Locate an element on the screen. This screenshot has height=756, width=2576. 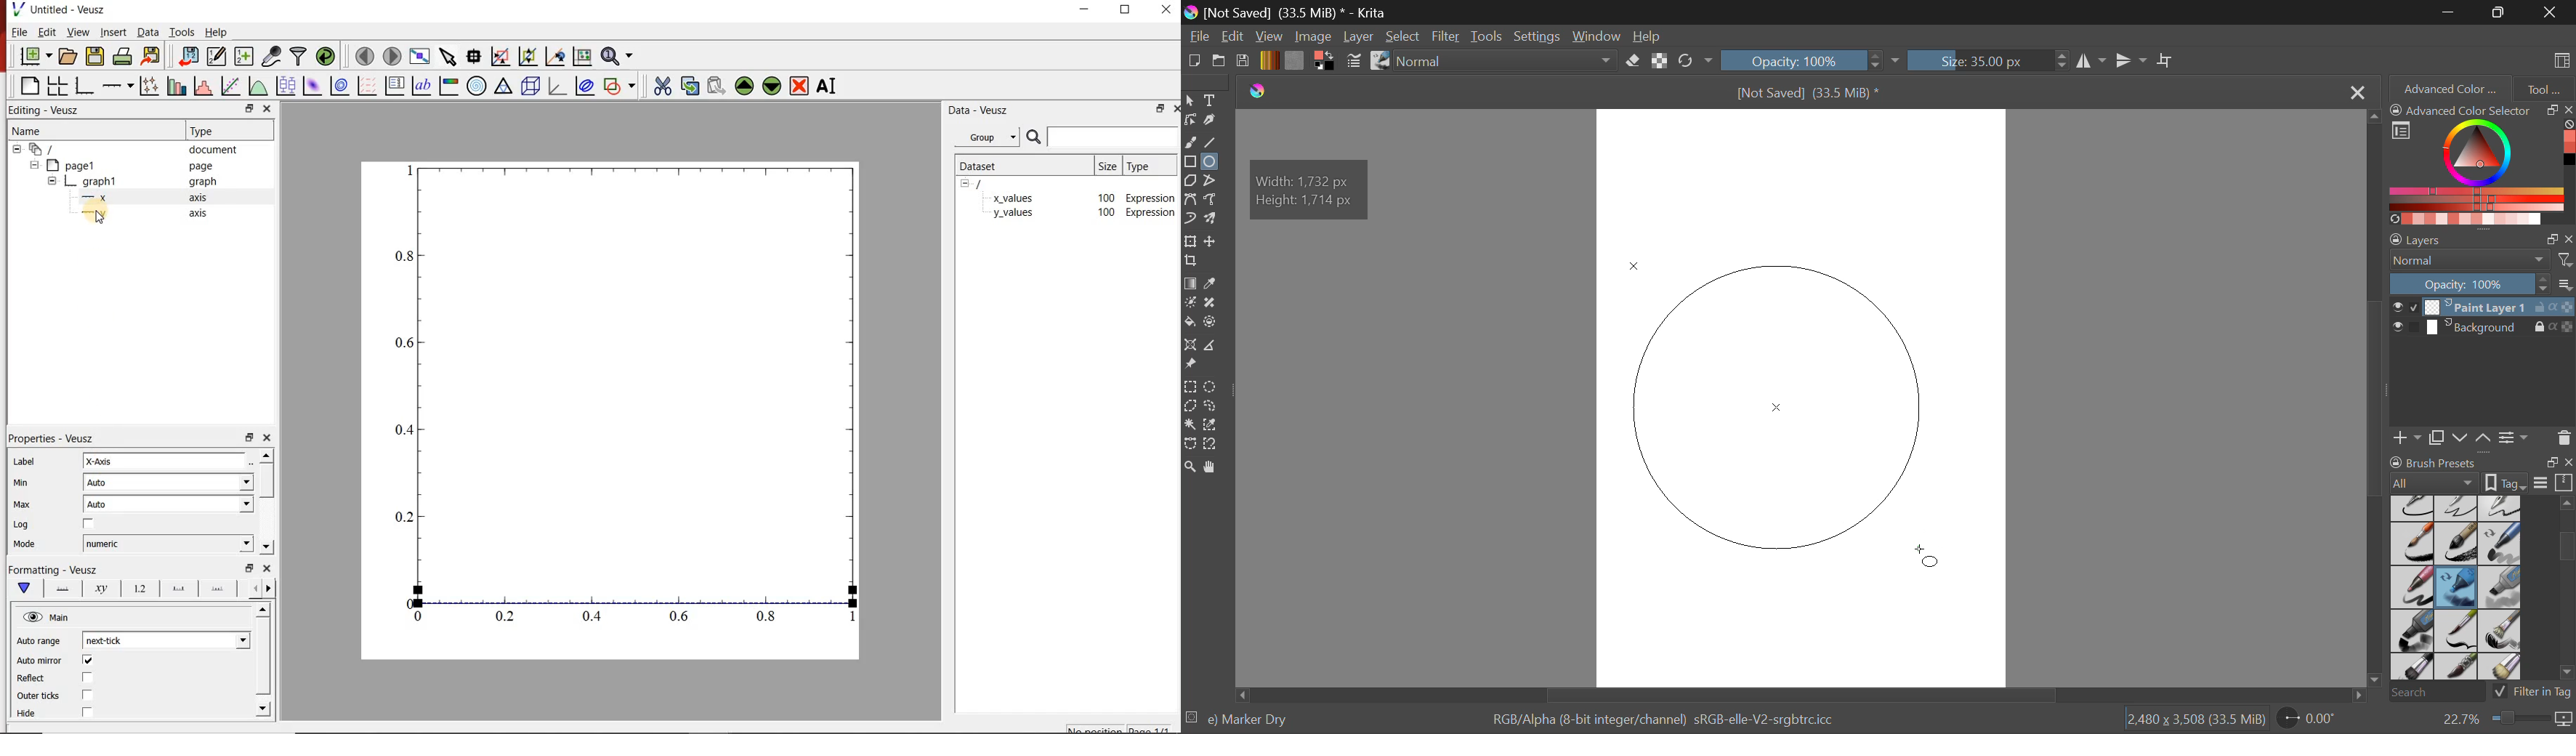
Label is located at coordinates (25, 462).